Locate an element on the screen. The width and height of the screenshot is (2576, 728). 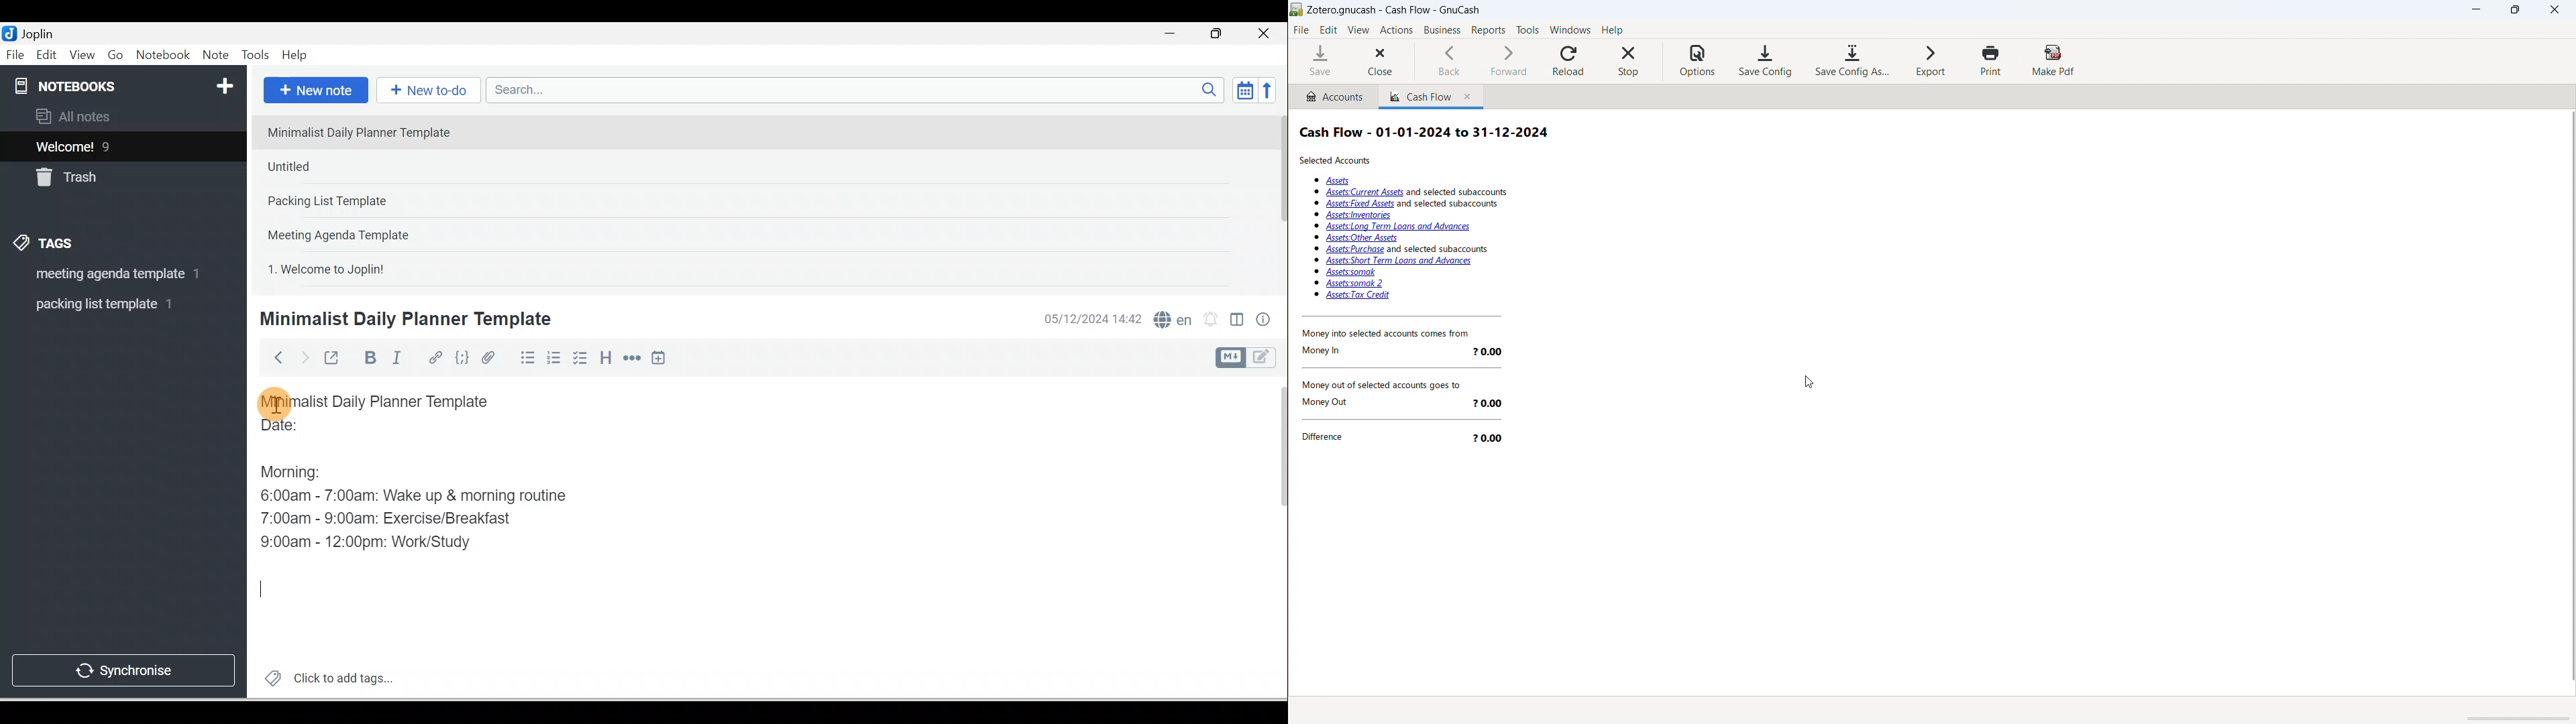
close tab is located at coordinates (1468, 96).